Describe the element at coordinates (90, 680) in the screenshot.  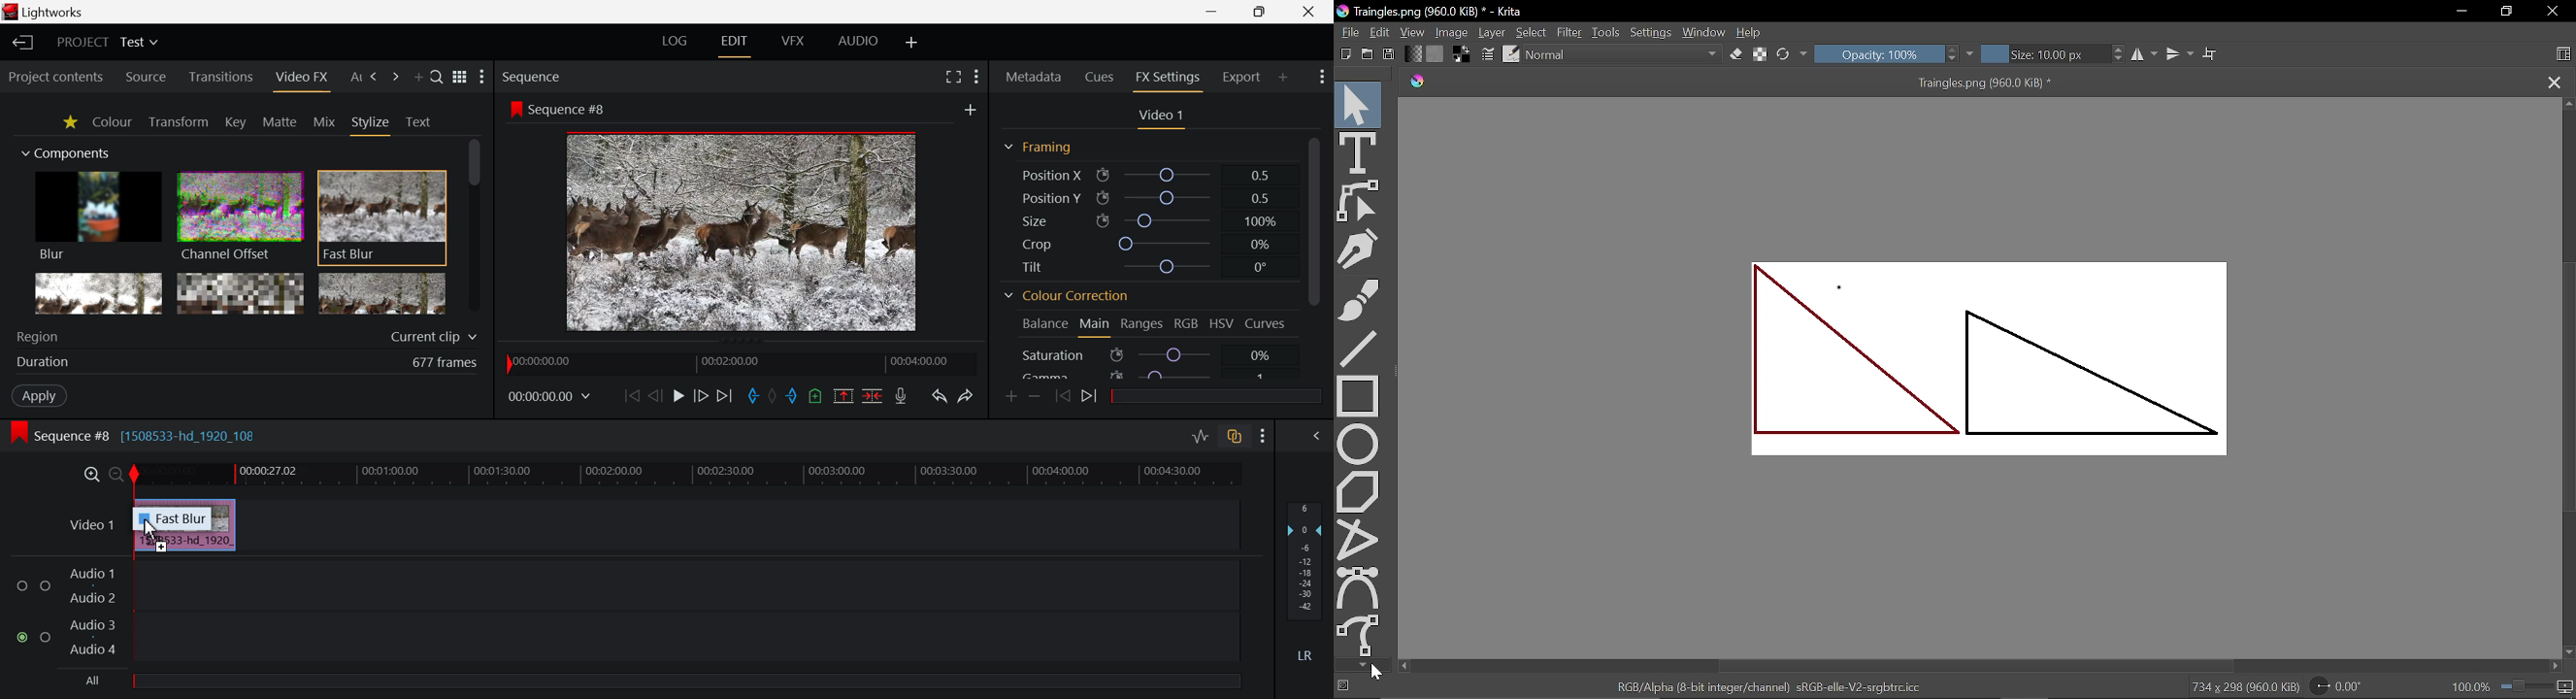
I see `All` at that location.